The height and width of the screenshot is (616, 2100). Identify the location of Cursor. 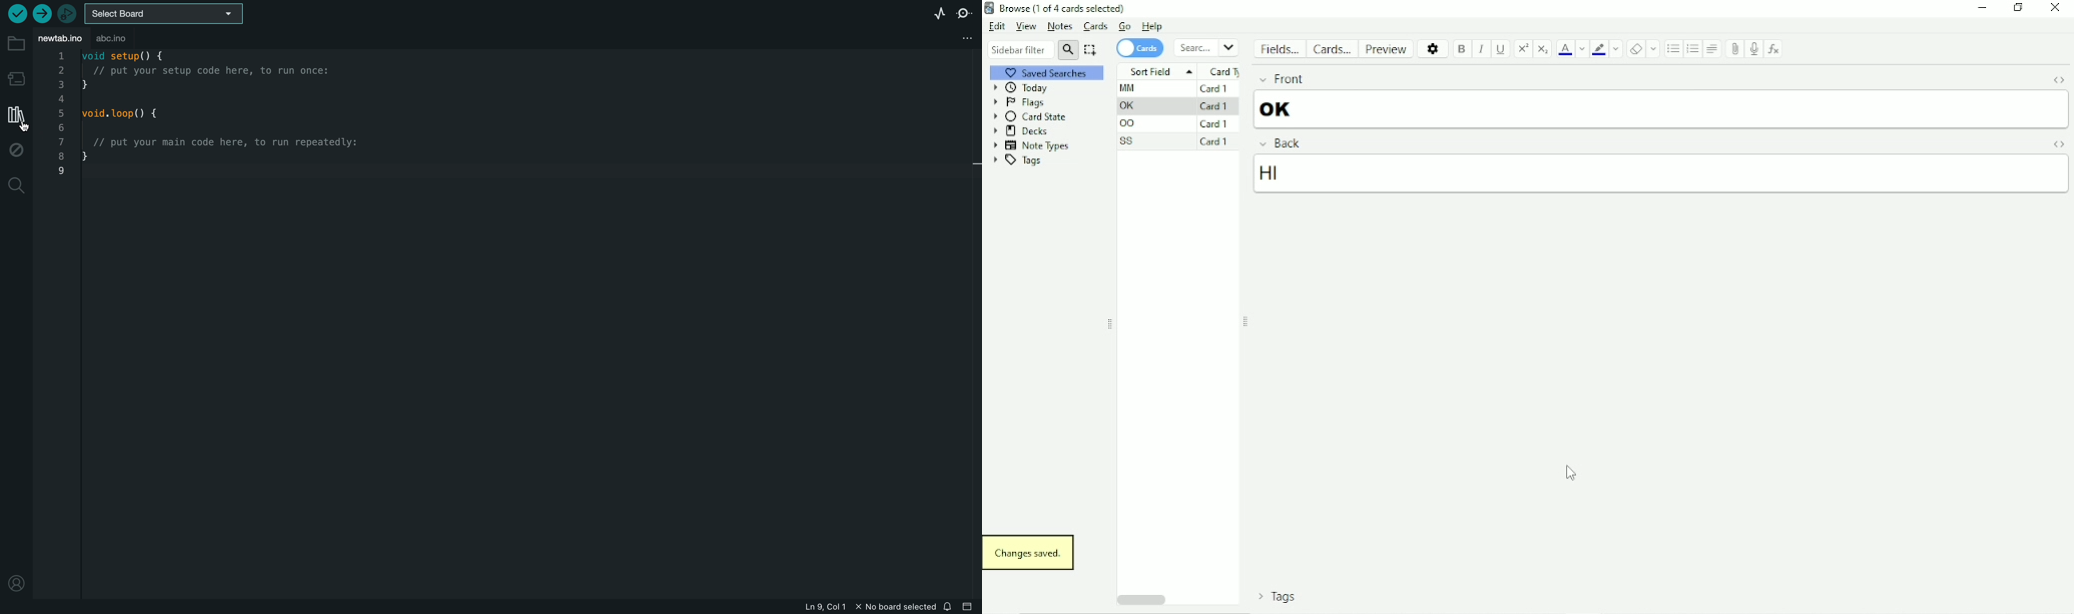
(1576, 475).